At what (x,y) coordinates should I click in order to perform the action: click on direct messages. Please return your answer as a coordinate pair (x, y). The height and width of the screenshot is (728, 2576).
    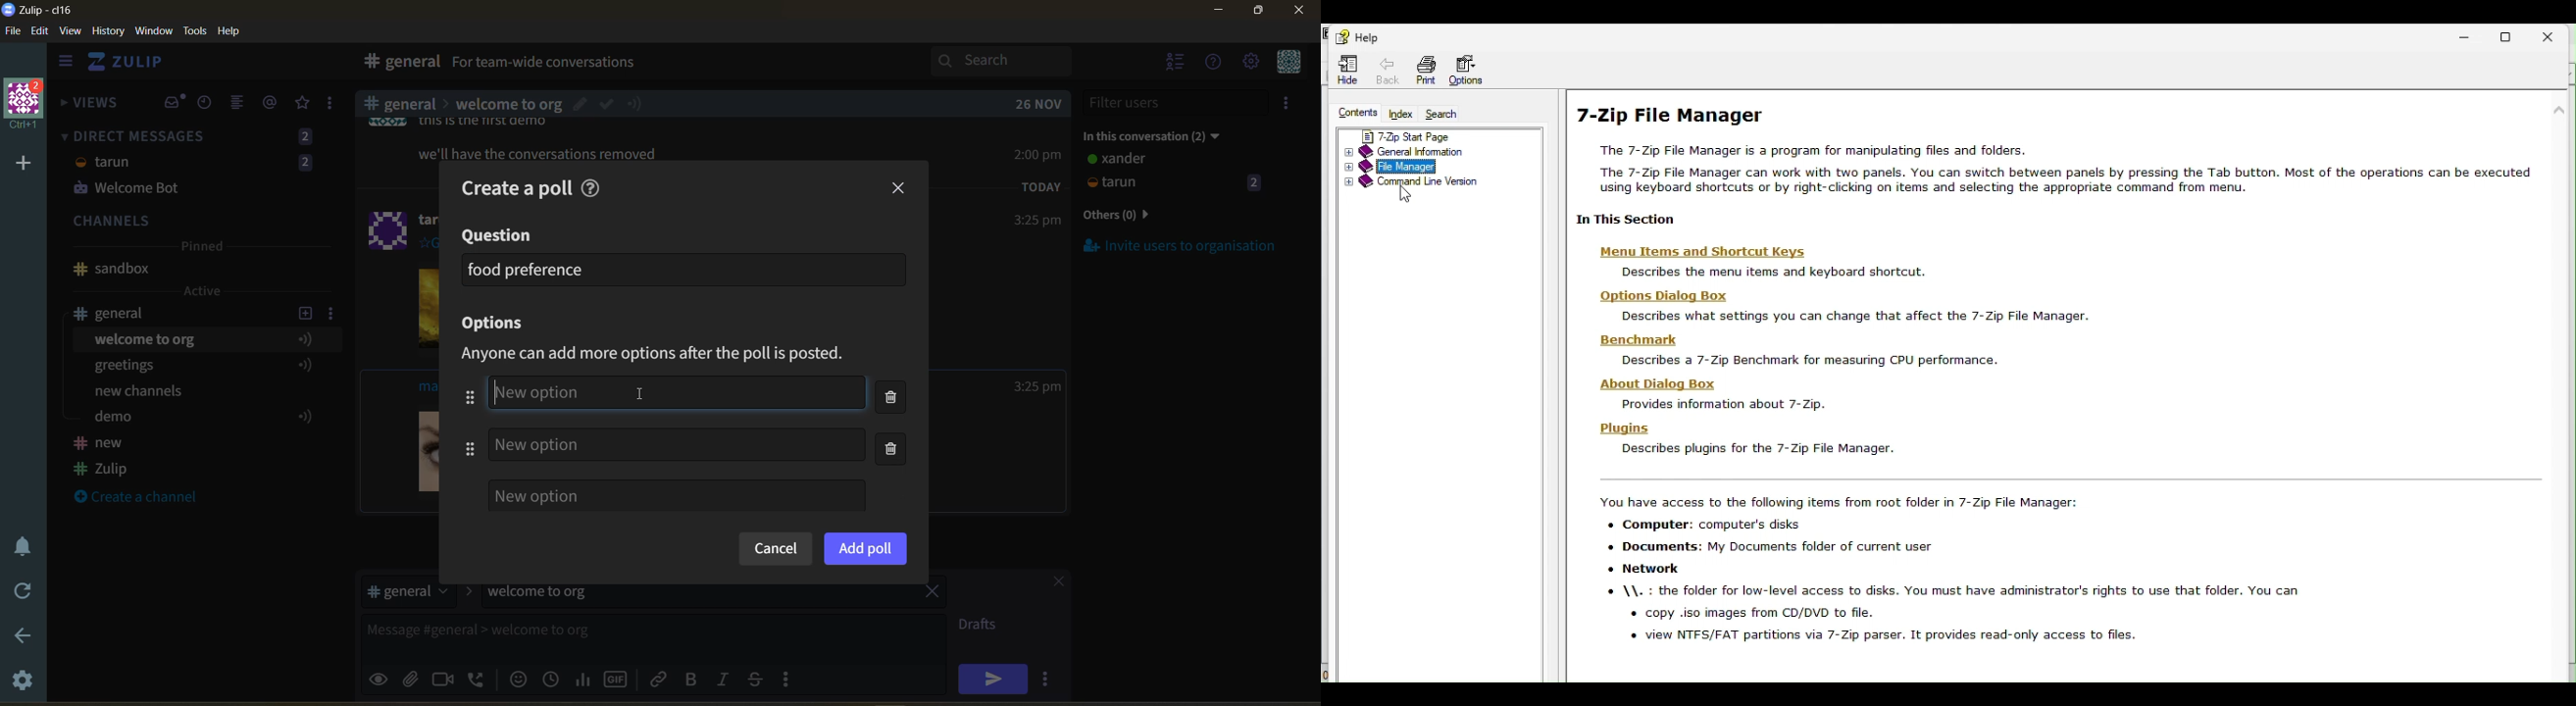
    Looking at the image, I should click on (199, 164).